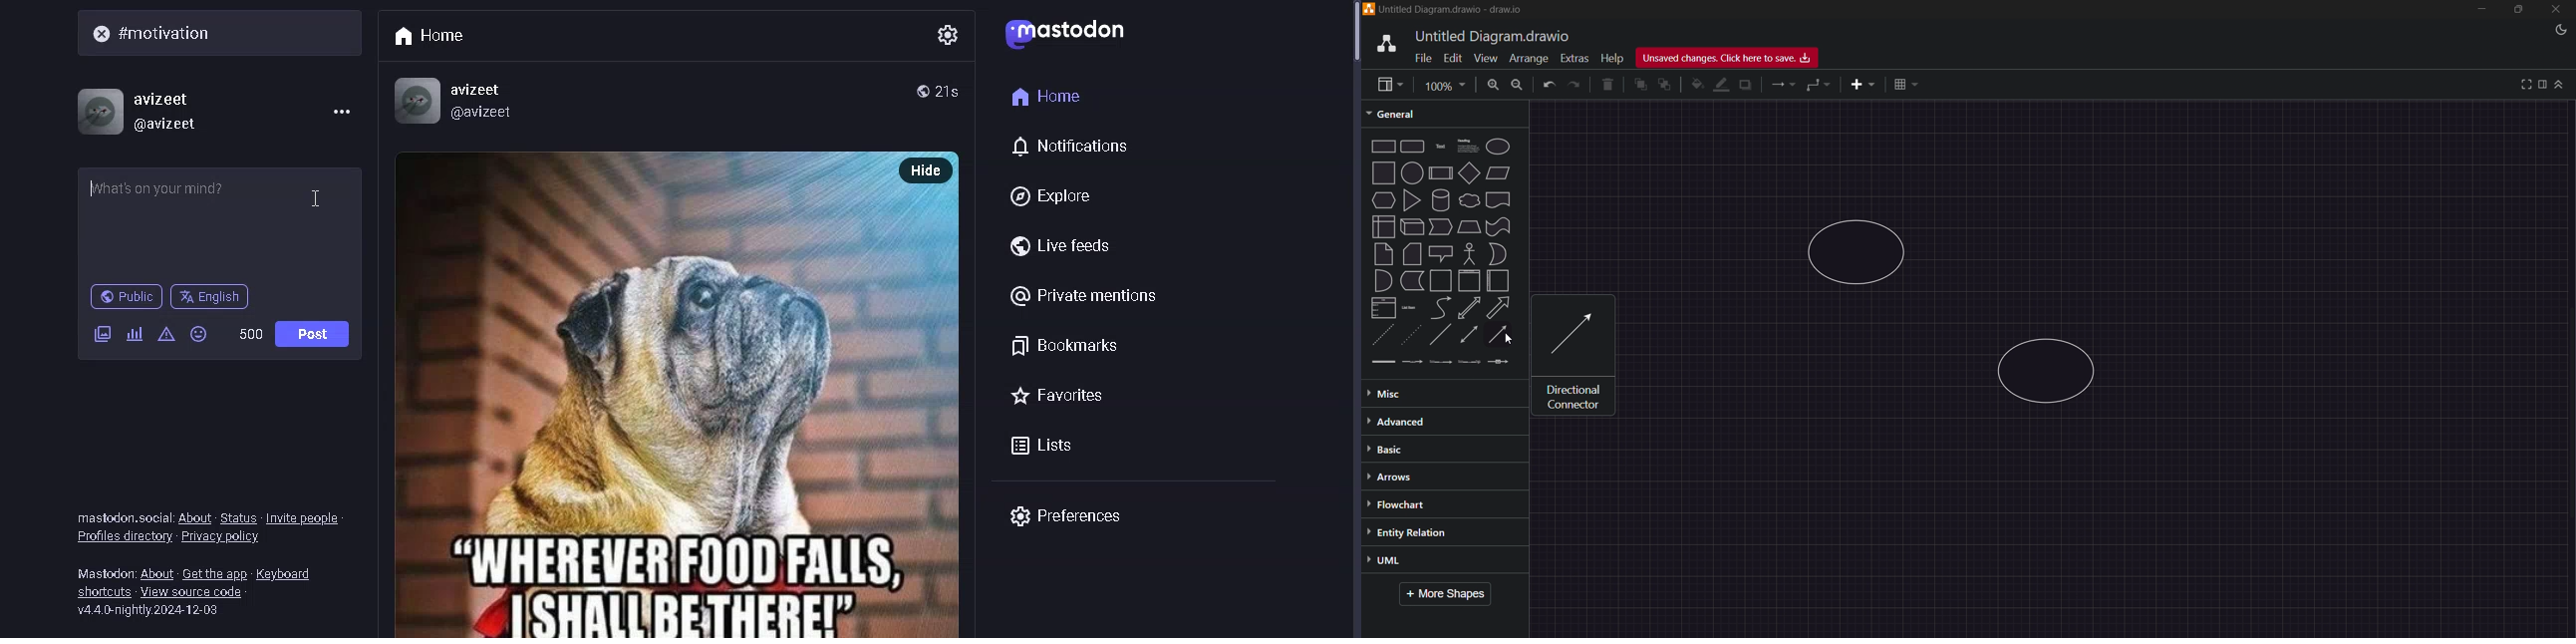  I want to click on Close, so click(2557, 9).